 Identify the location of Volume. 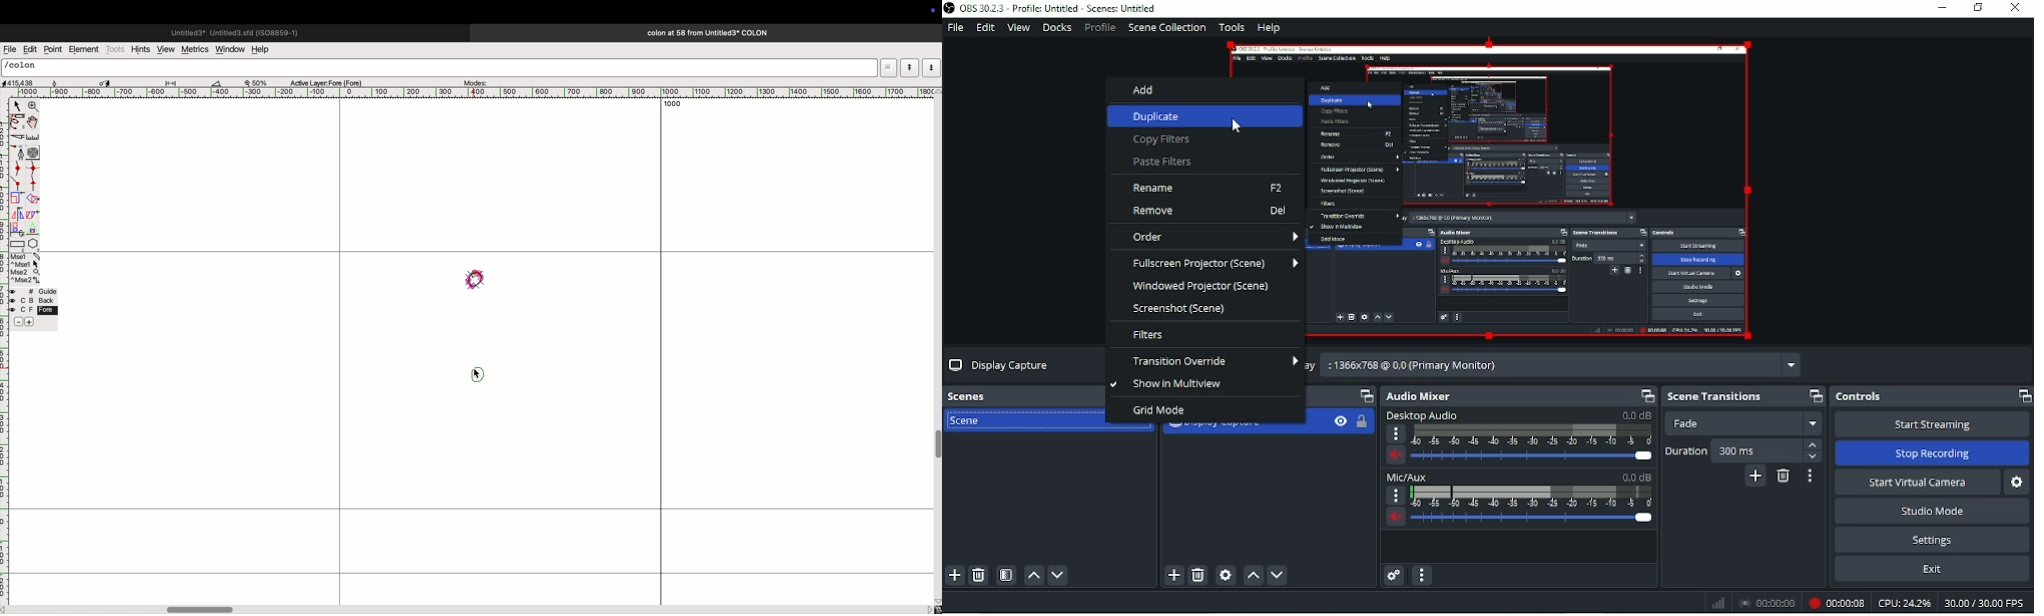
(1395, 519).